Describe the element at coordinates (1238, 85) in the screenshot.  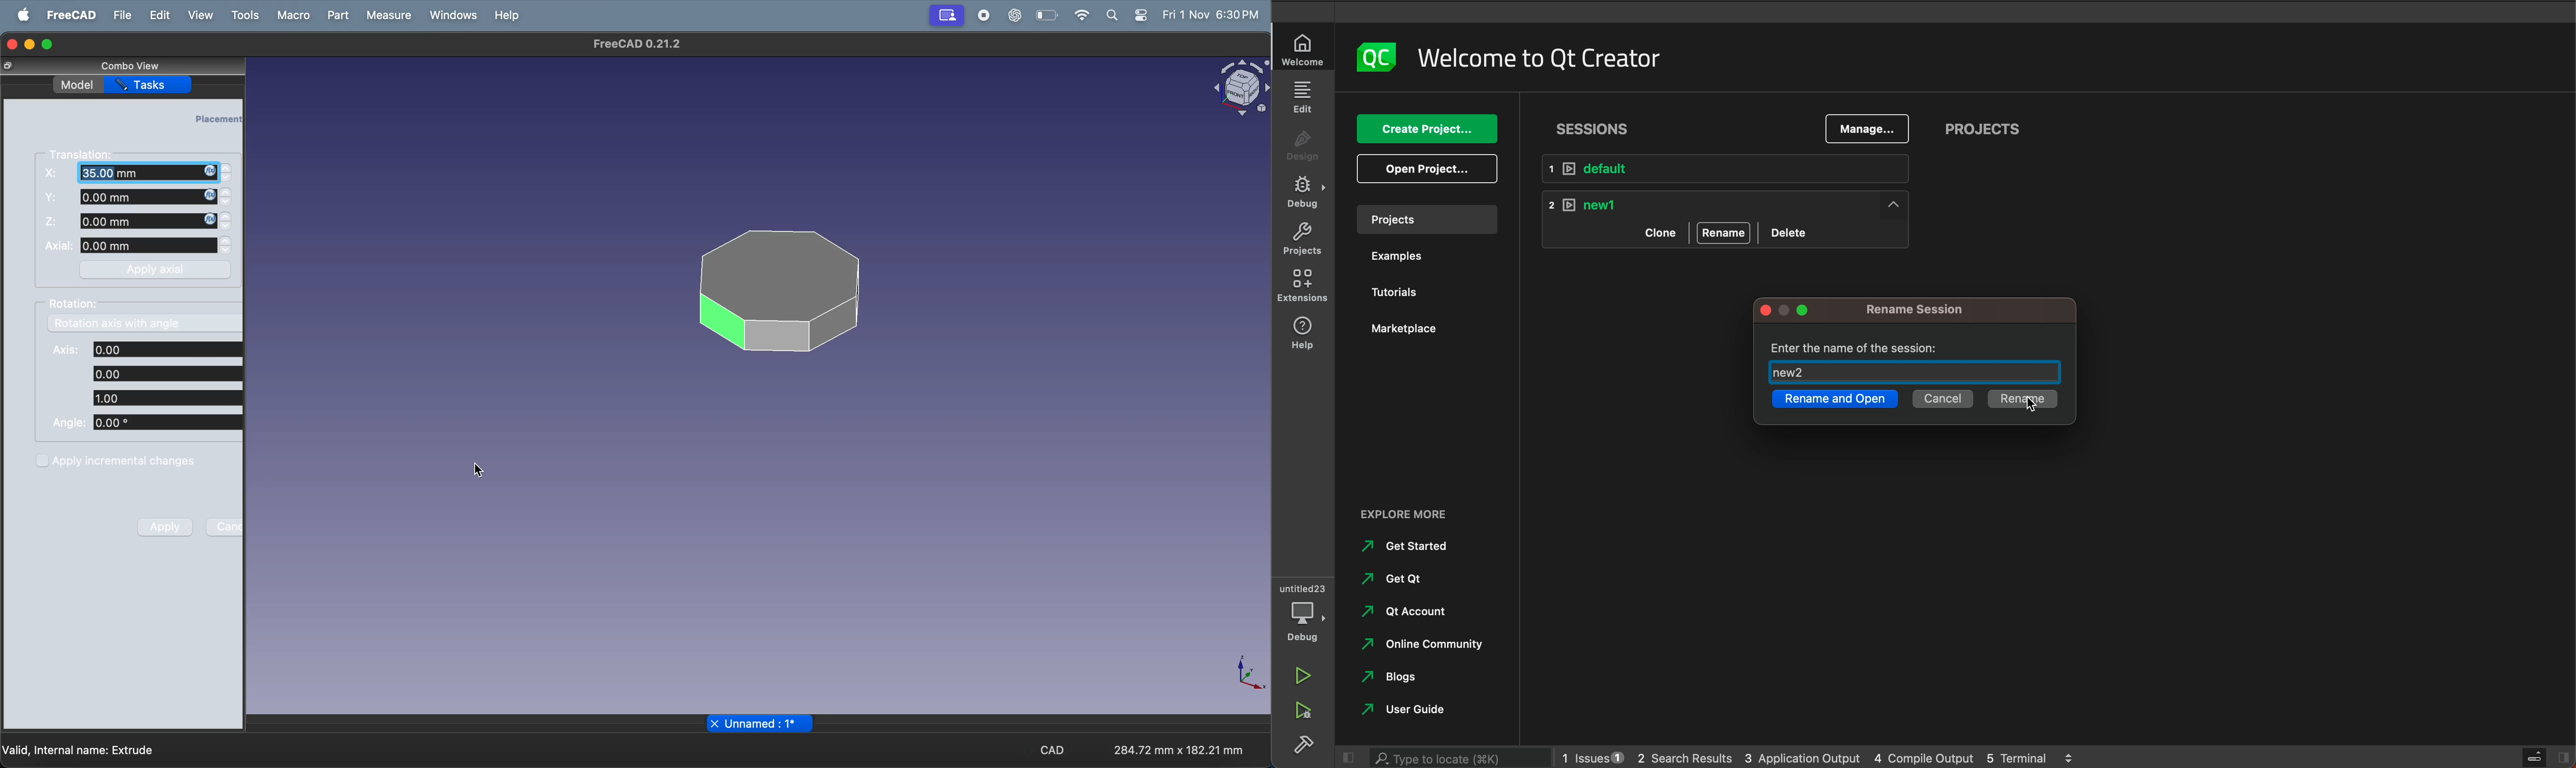
I see `object view` at that location.